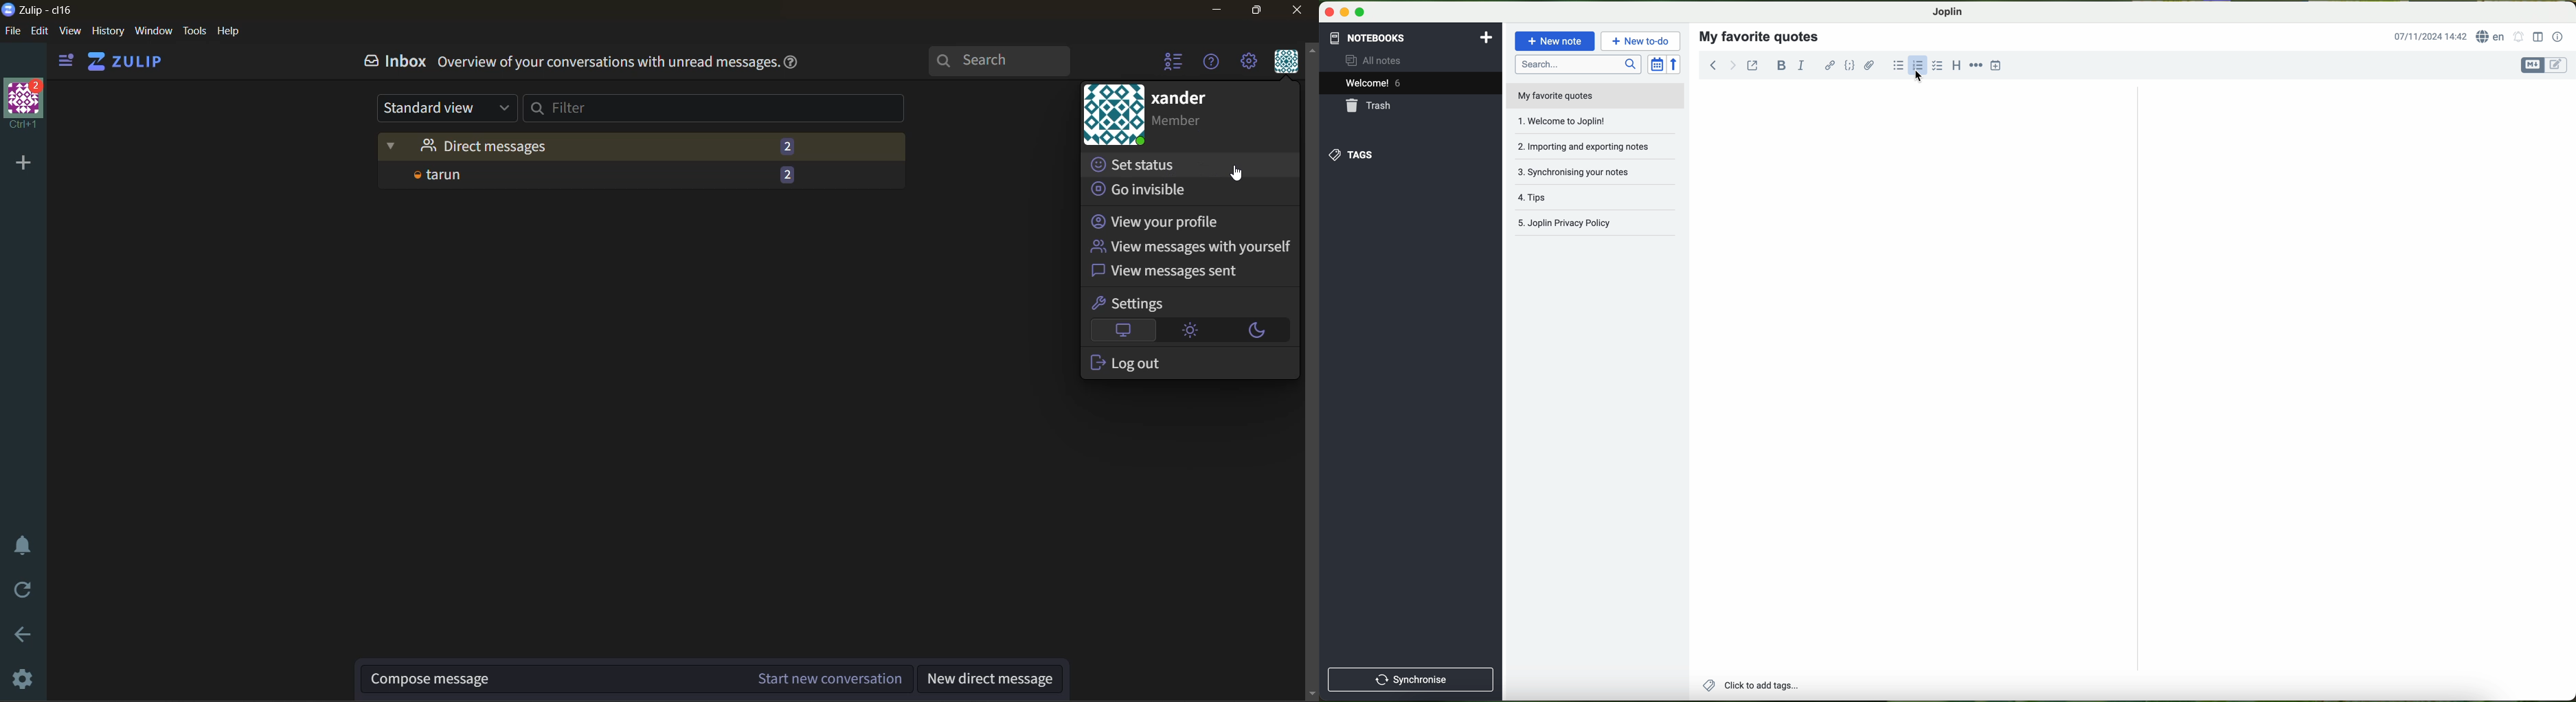 This screenshot has height=728, width=2576. Describe the element at coordinates (1591, 224) in the screenshot. I see `Joplin privacy policy` at that location.